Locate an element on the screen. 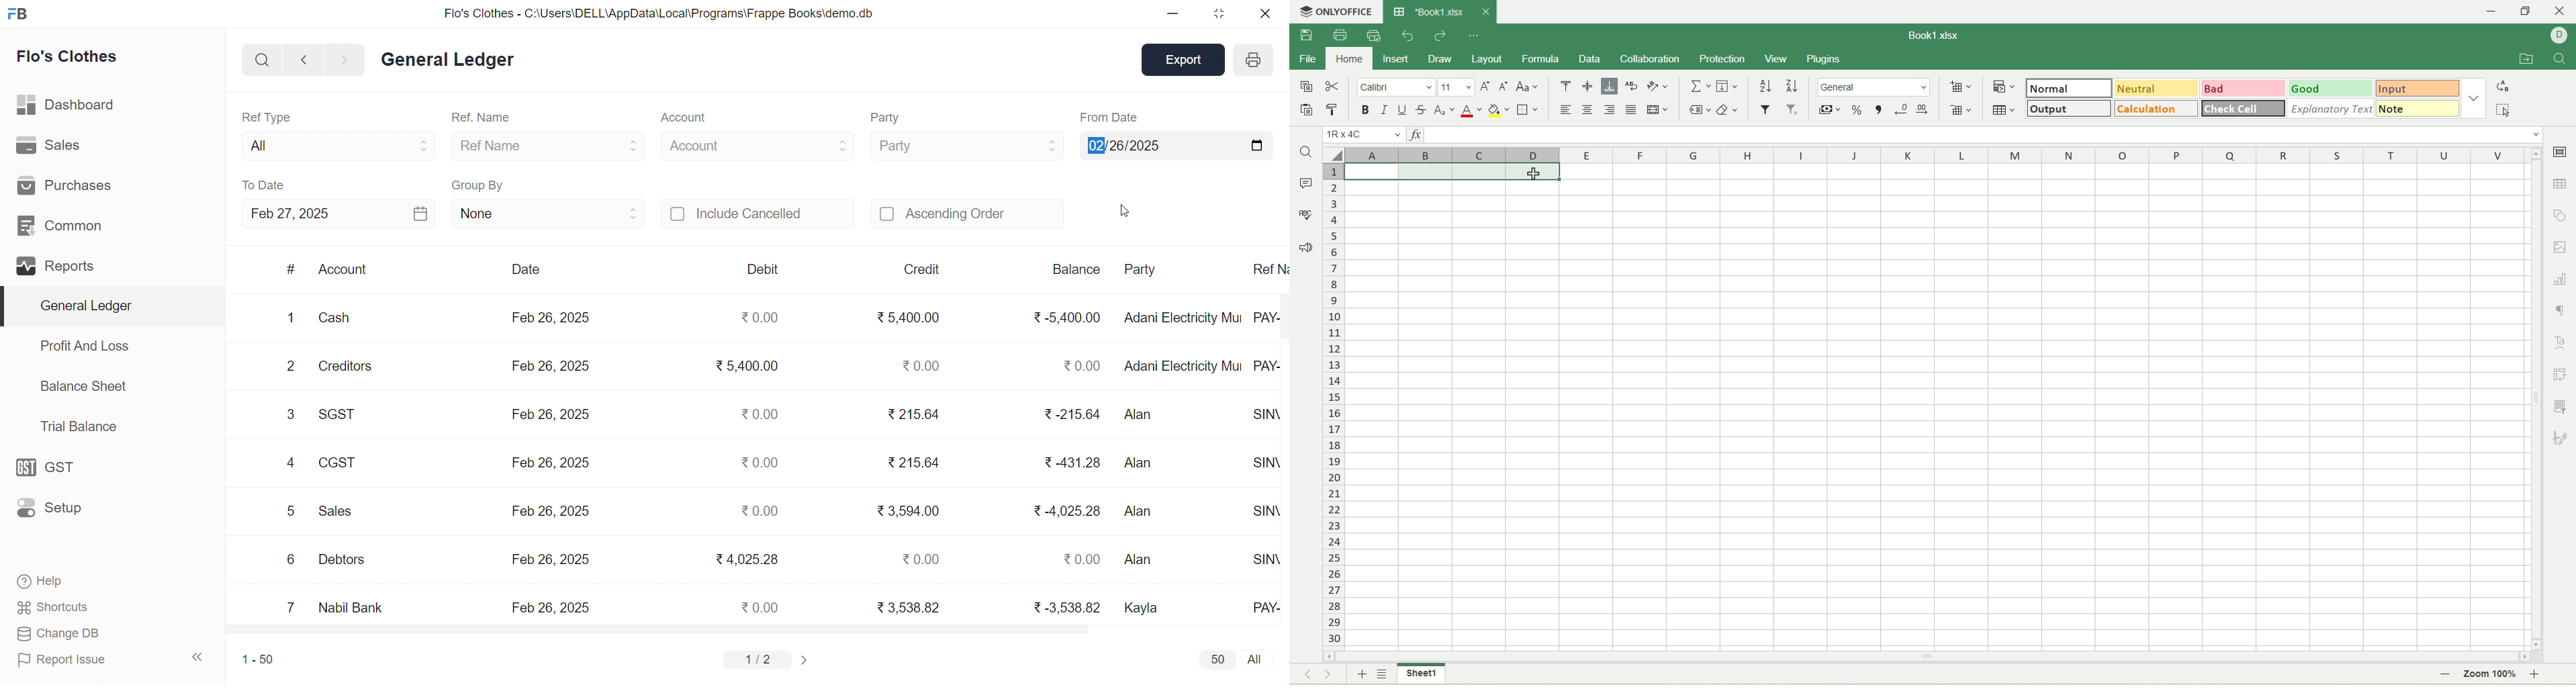 The image size is (2576, 700). quick print is located at coordinates (1374, 36).